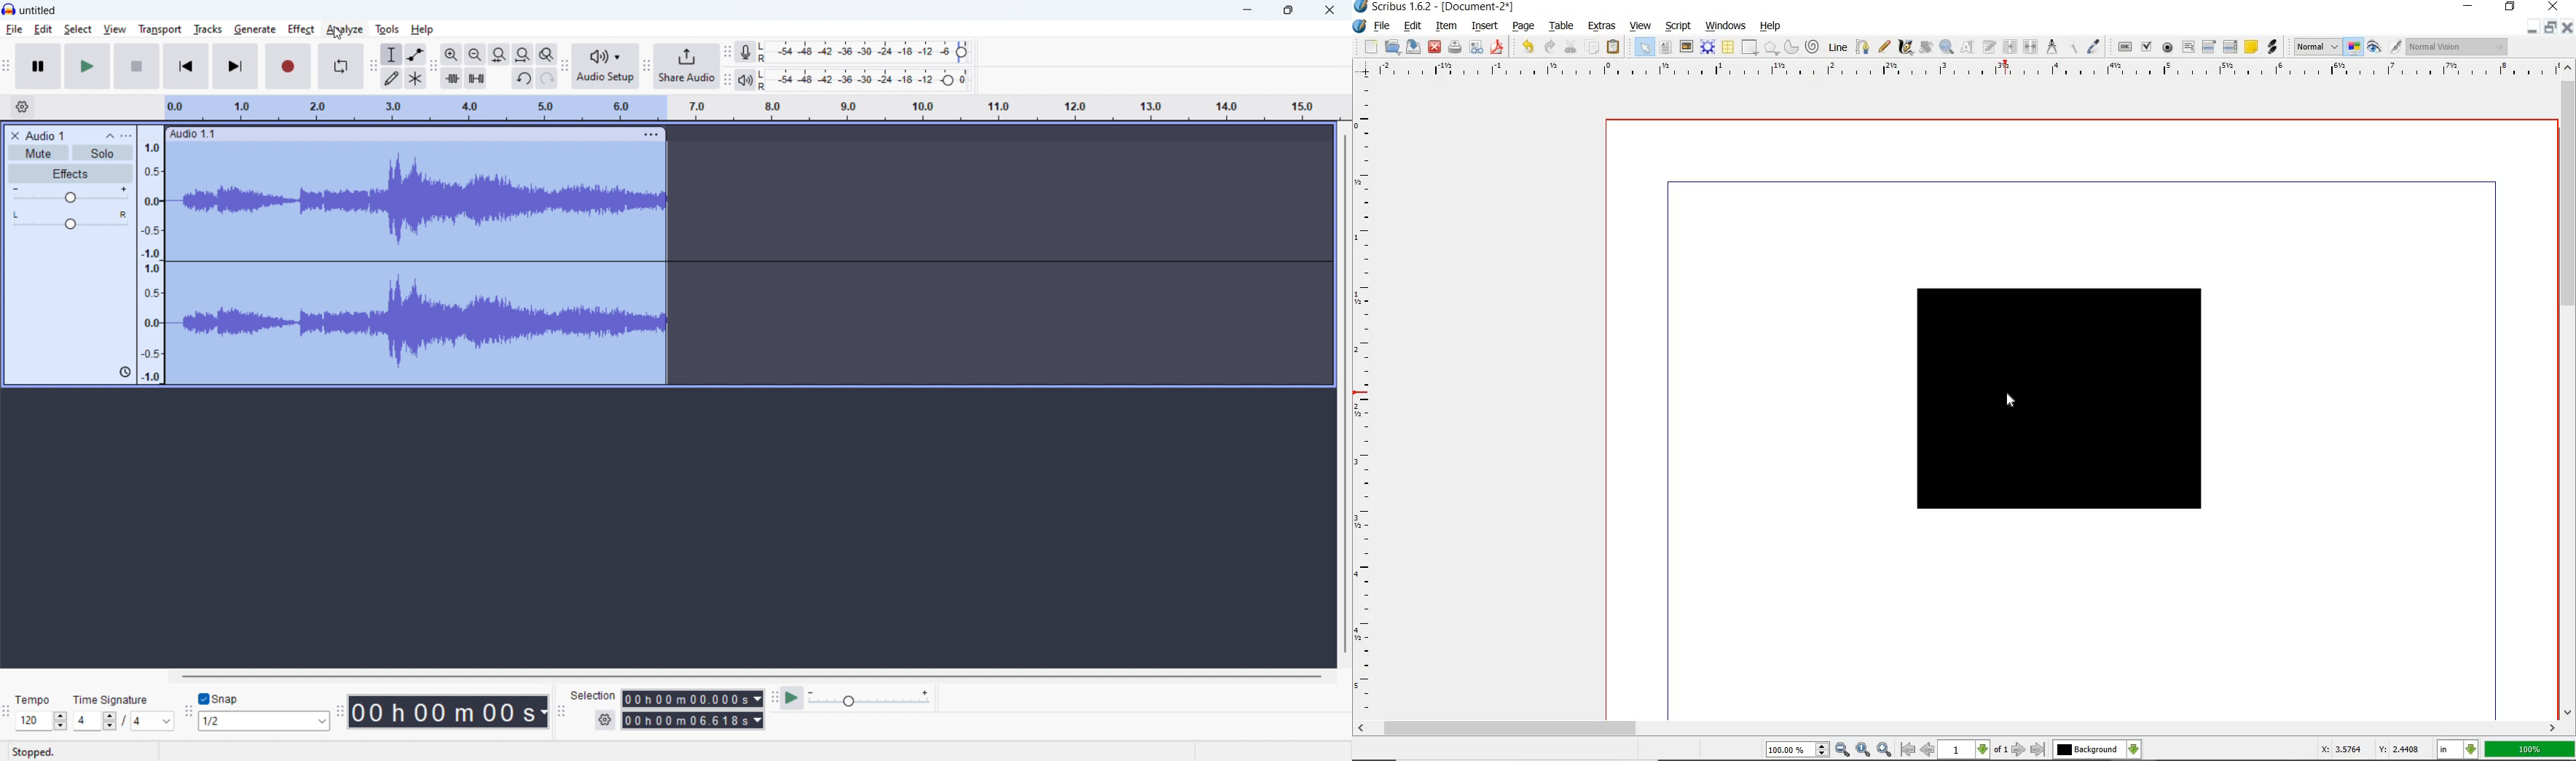 The height and width of the screenshot is (784, 2576). What do you see at coordinates (1973, 750) in the screenshot?
I see `select current page` at bounding box center [1973, 750].